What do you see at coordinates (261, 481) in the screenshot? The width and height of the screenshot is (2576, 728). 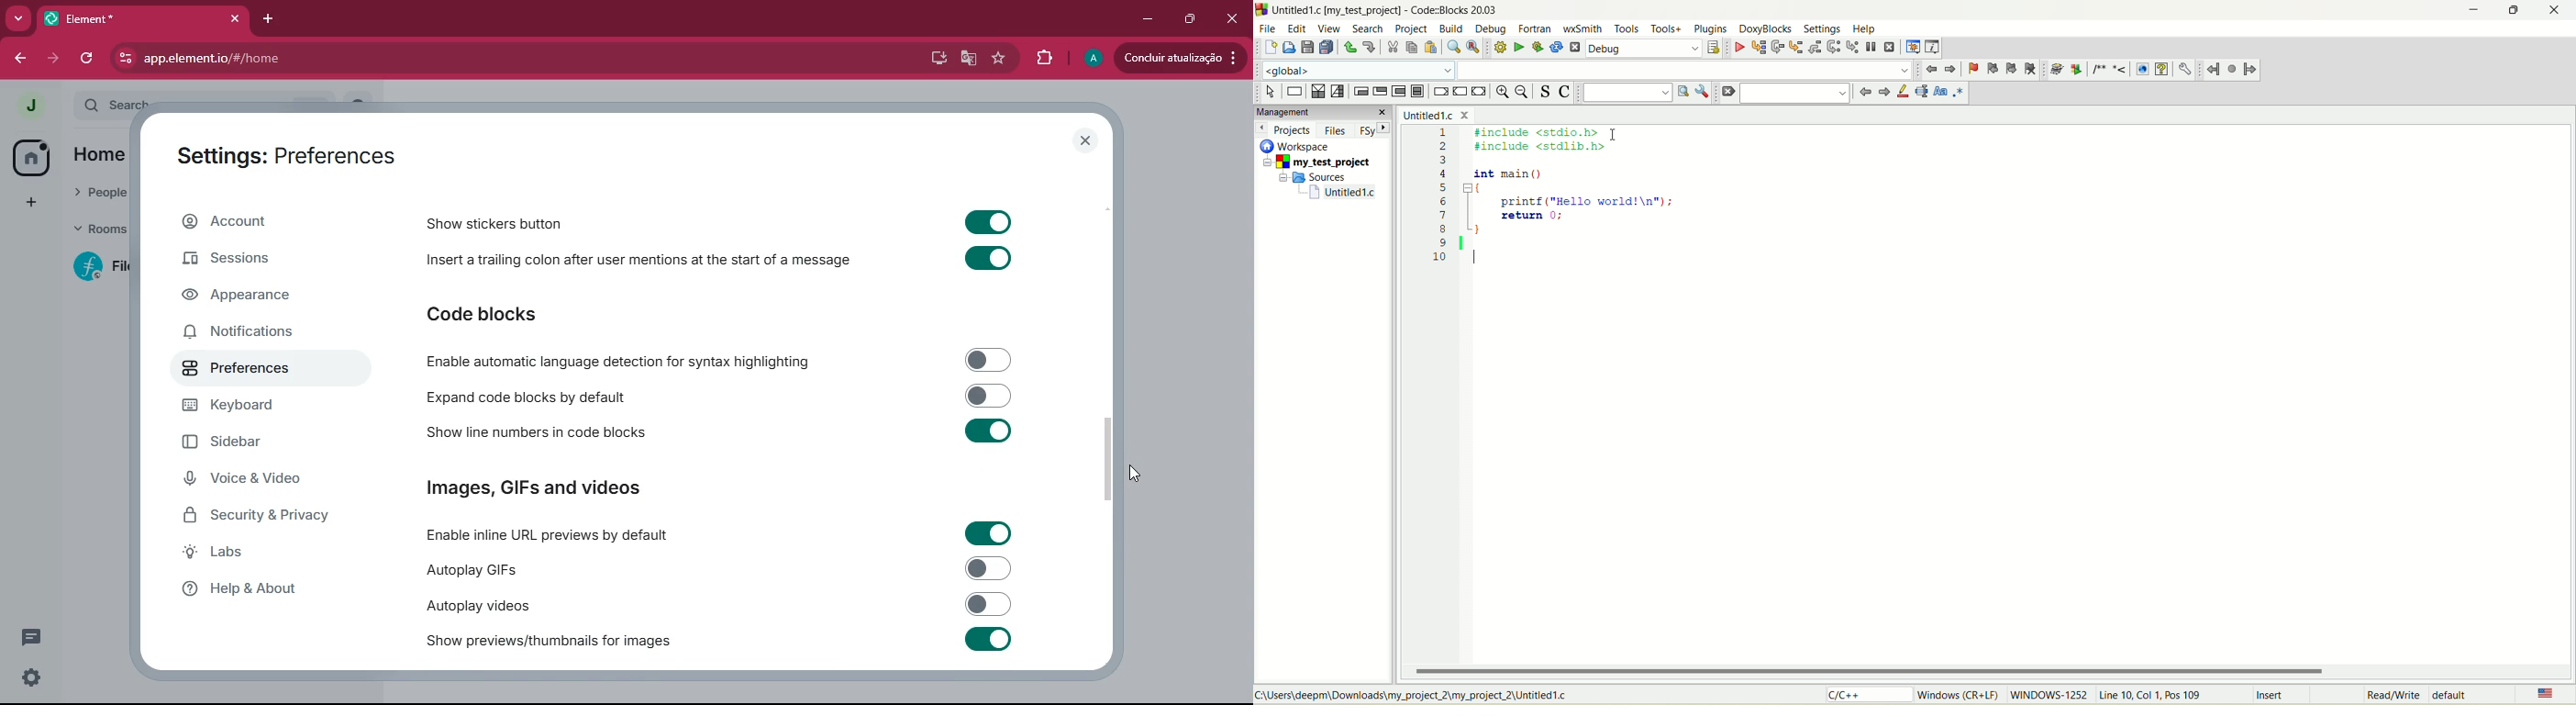 I see `voice` at bounding box center [261, 481].